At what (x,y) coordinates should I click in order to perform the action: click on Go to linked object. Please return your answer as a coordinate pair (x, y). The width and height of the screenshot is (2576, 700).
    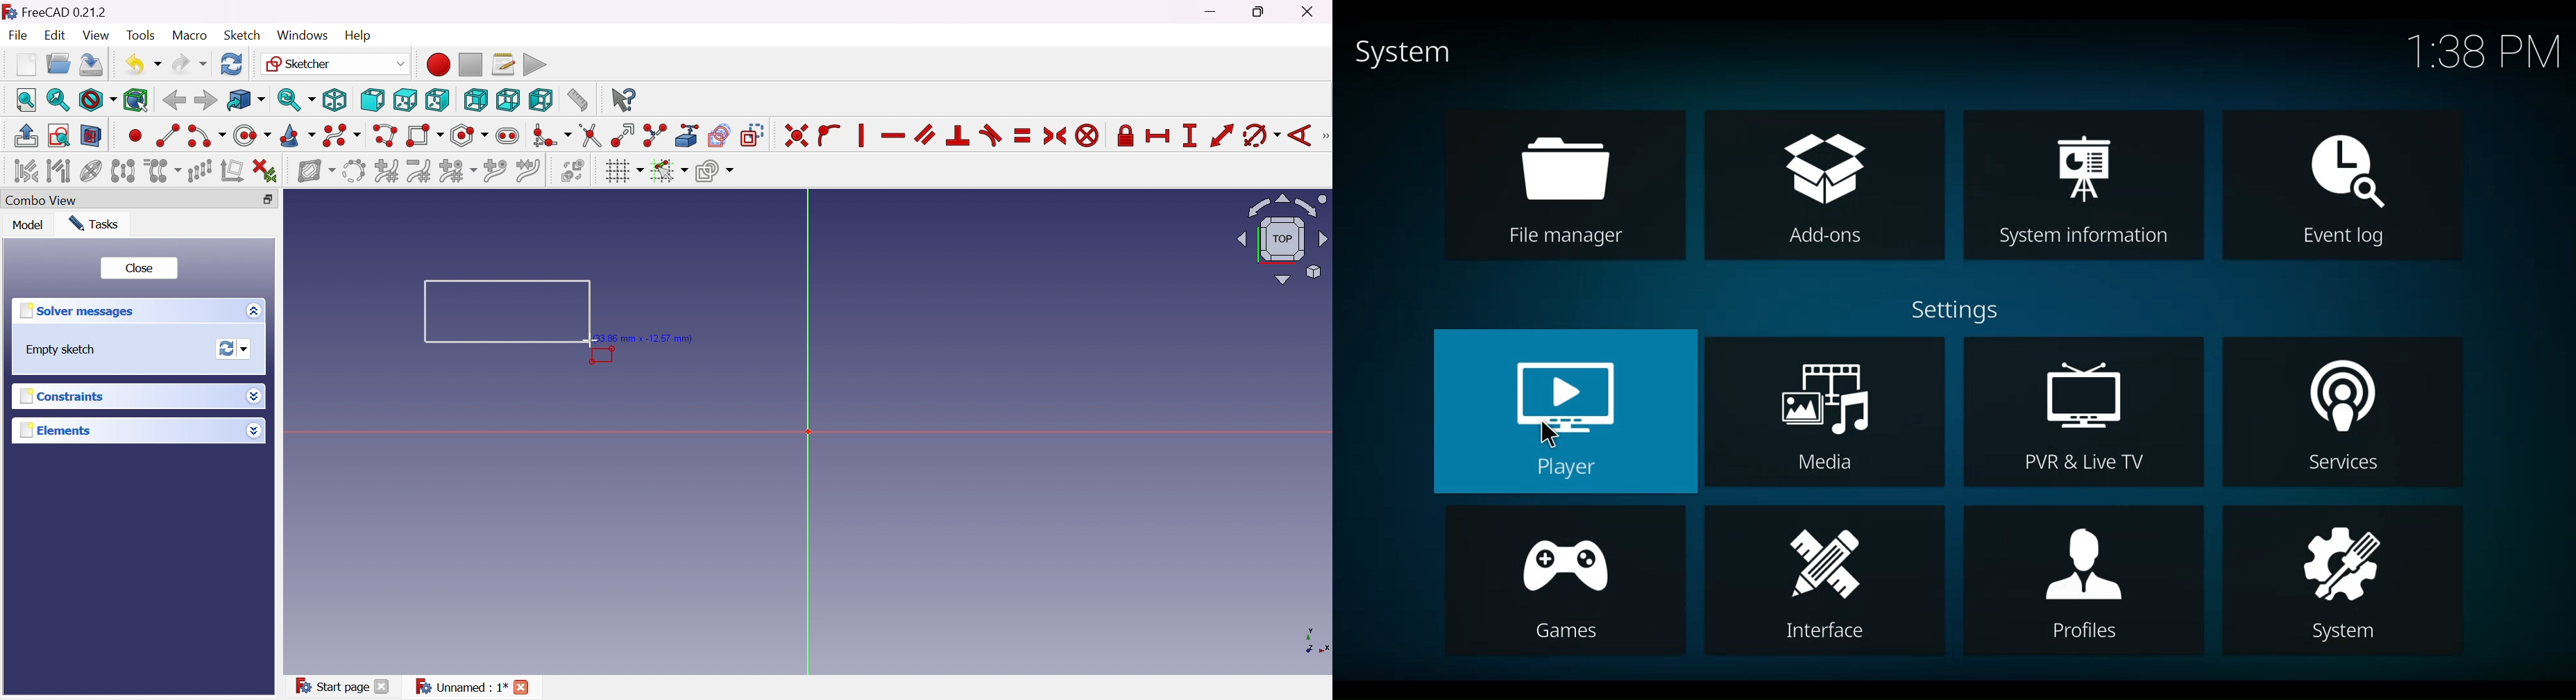
    Looking at the image, I should click on (245, 99).